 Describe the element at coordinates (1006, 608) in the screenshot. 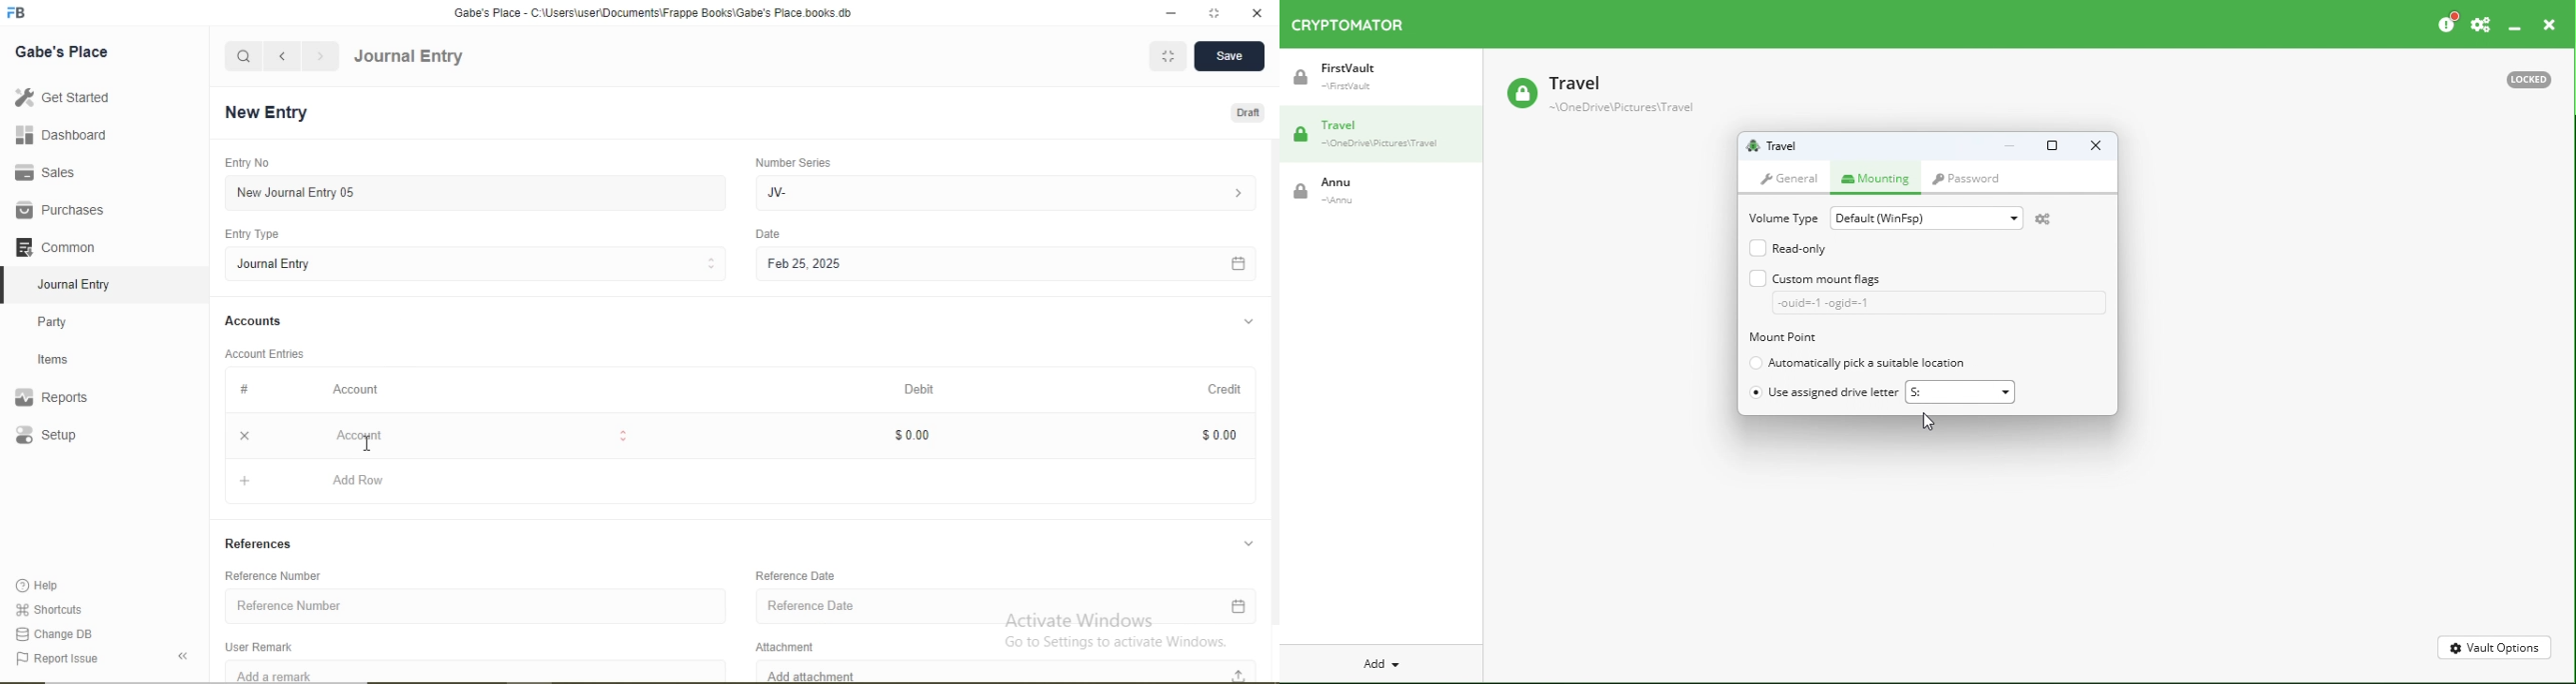

I see `Reference Date` at that location.